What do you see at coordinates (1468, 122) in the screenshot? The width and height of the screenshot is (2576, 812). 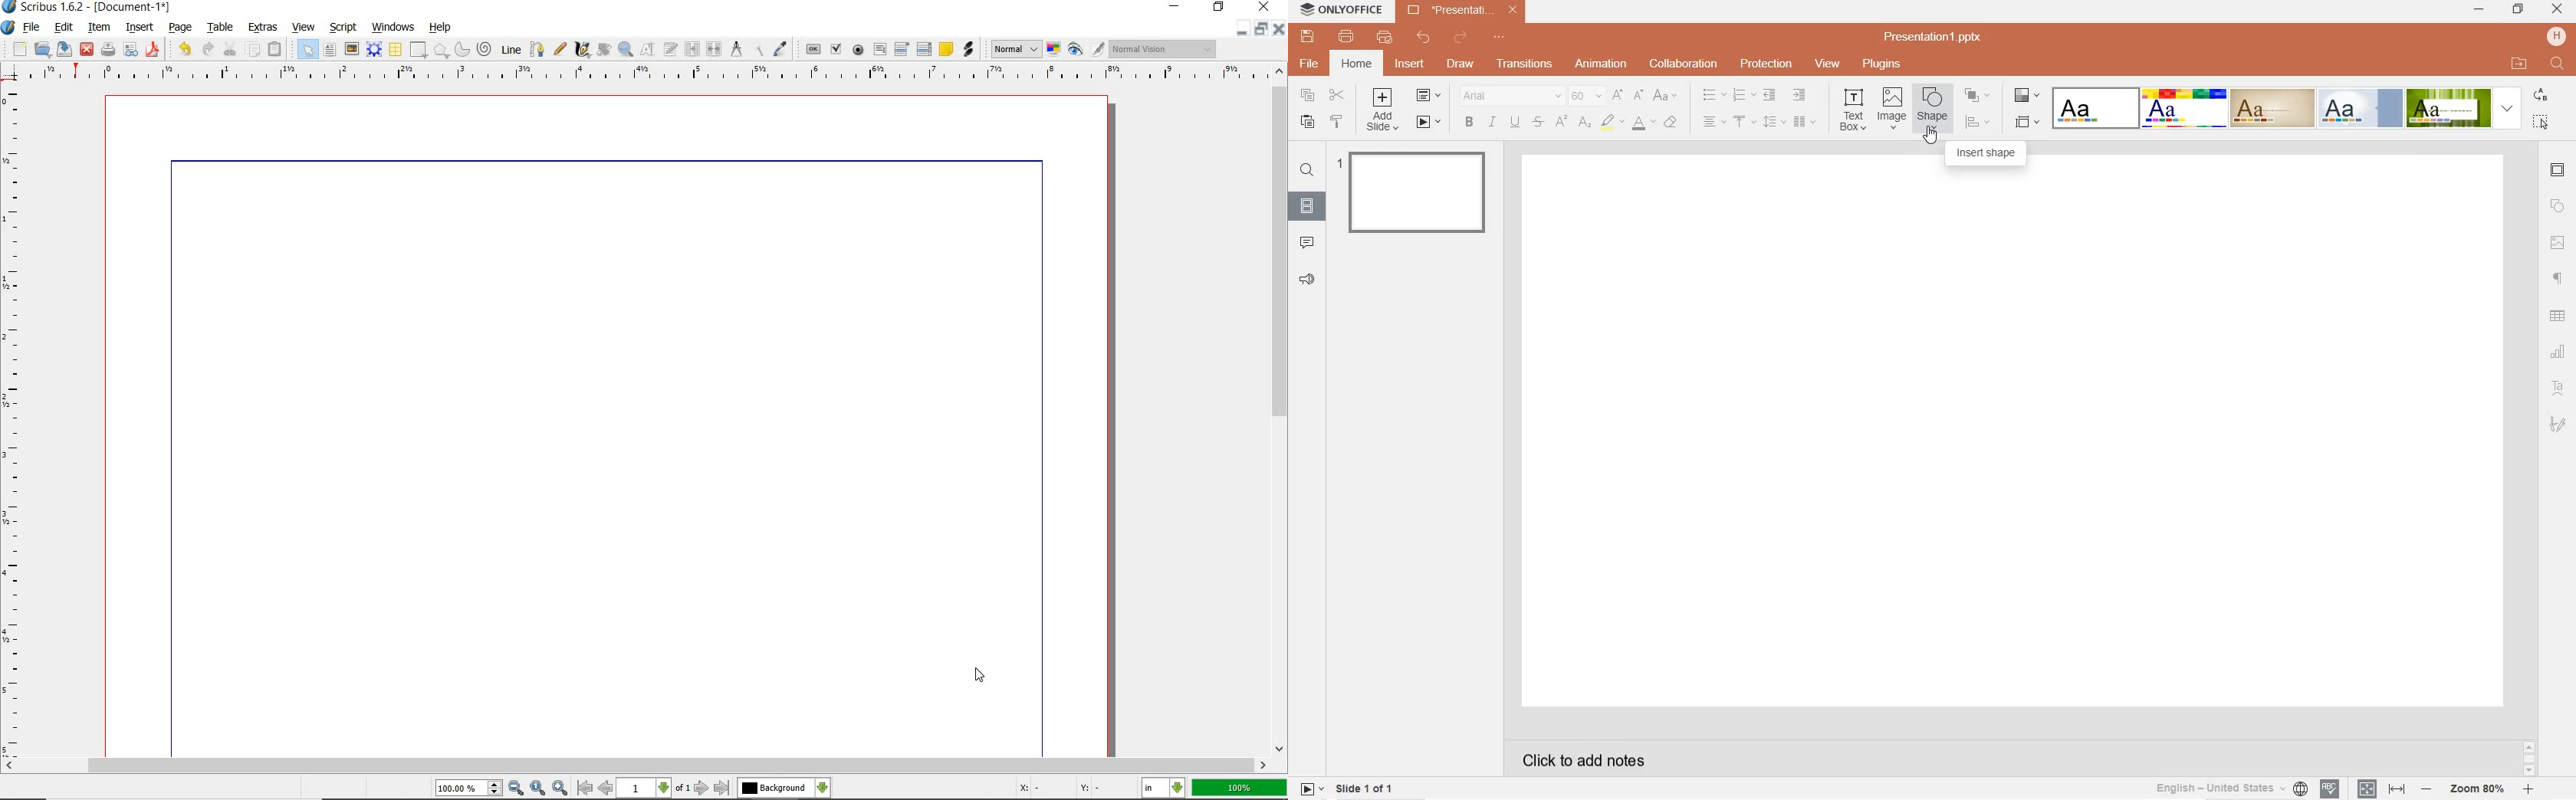 I see `bold` at bounding box center [1468, 122].